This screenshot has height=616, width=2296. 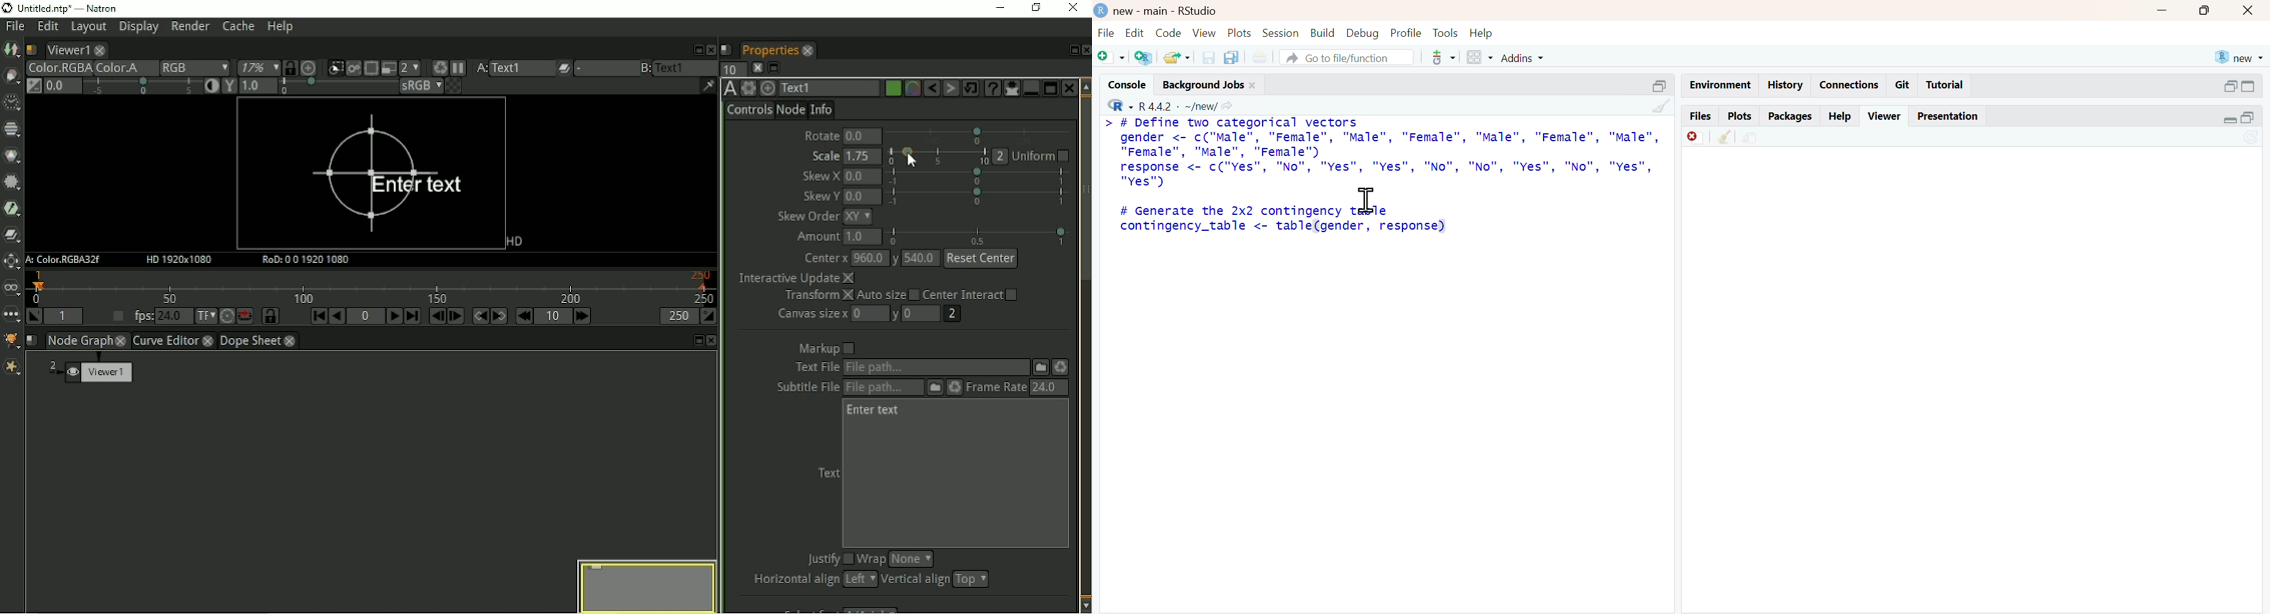 What do you see at coordinates (1347, 56) in the screenshot?
I see `go to file/function` at bounding box center [1347, 56].